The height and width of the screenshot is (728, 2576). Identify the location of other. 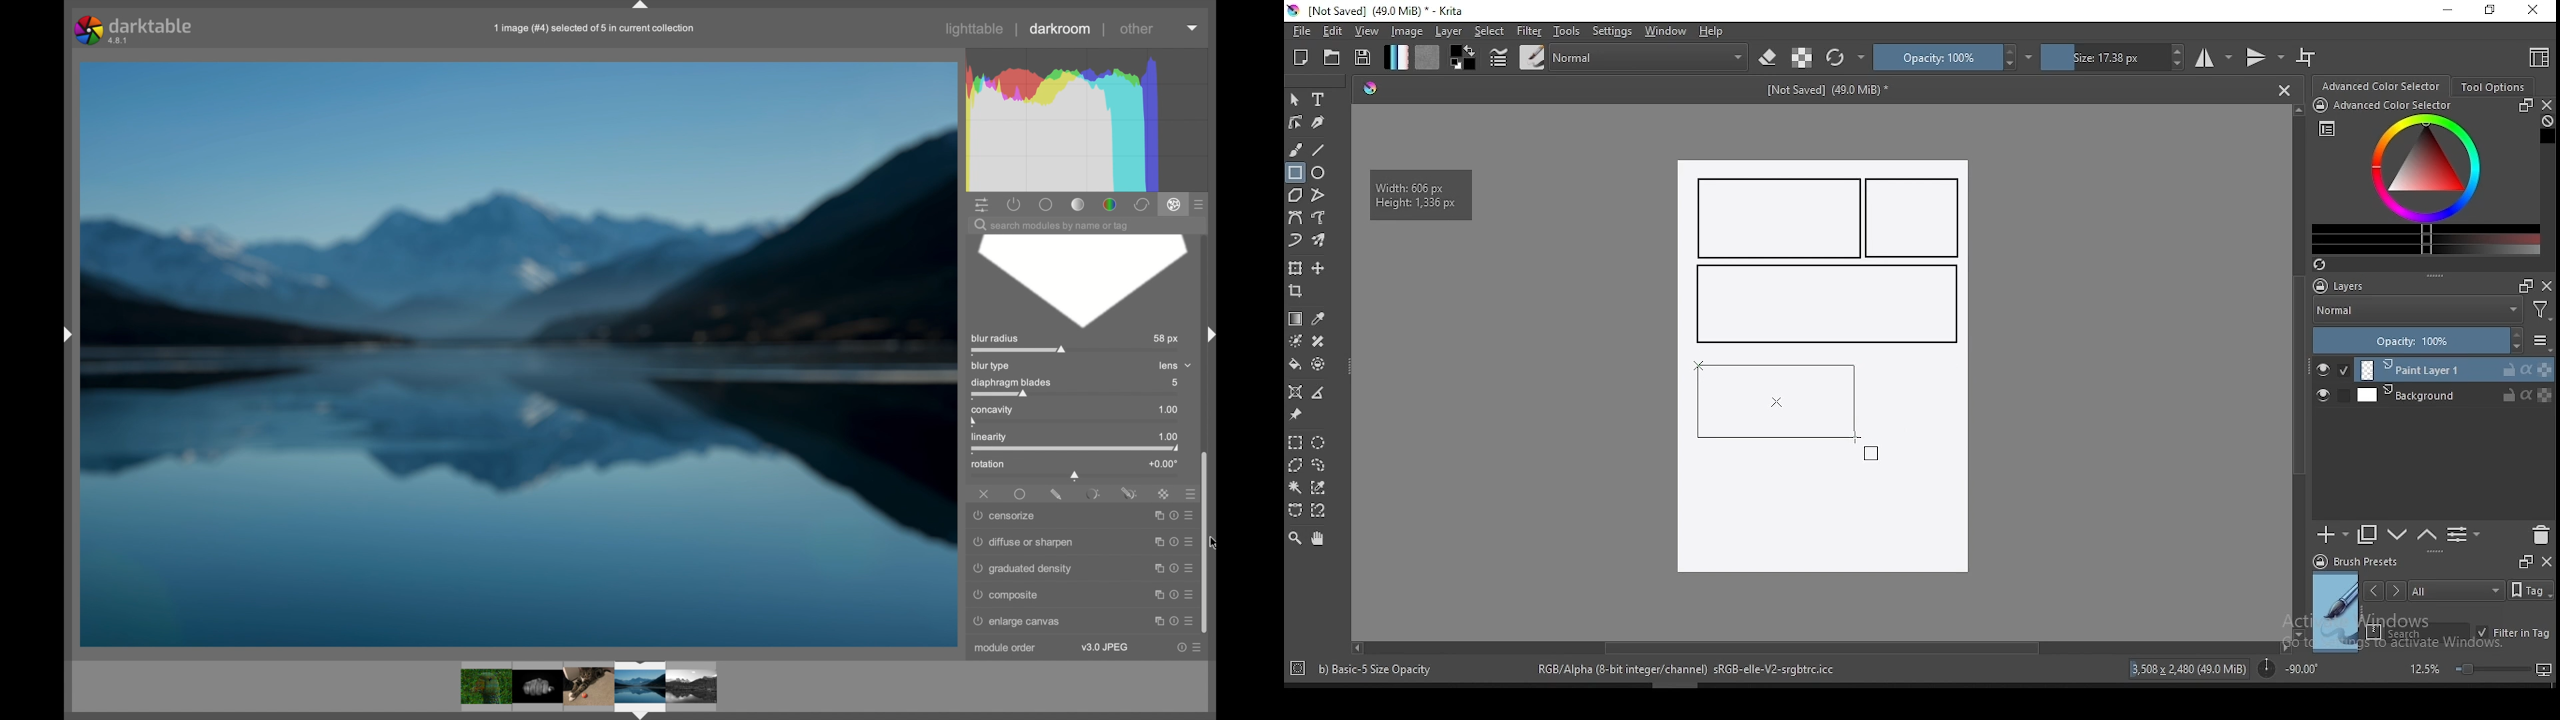
(1137, 29).